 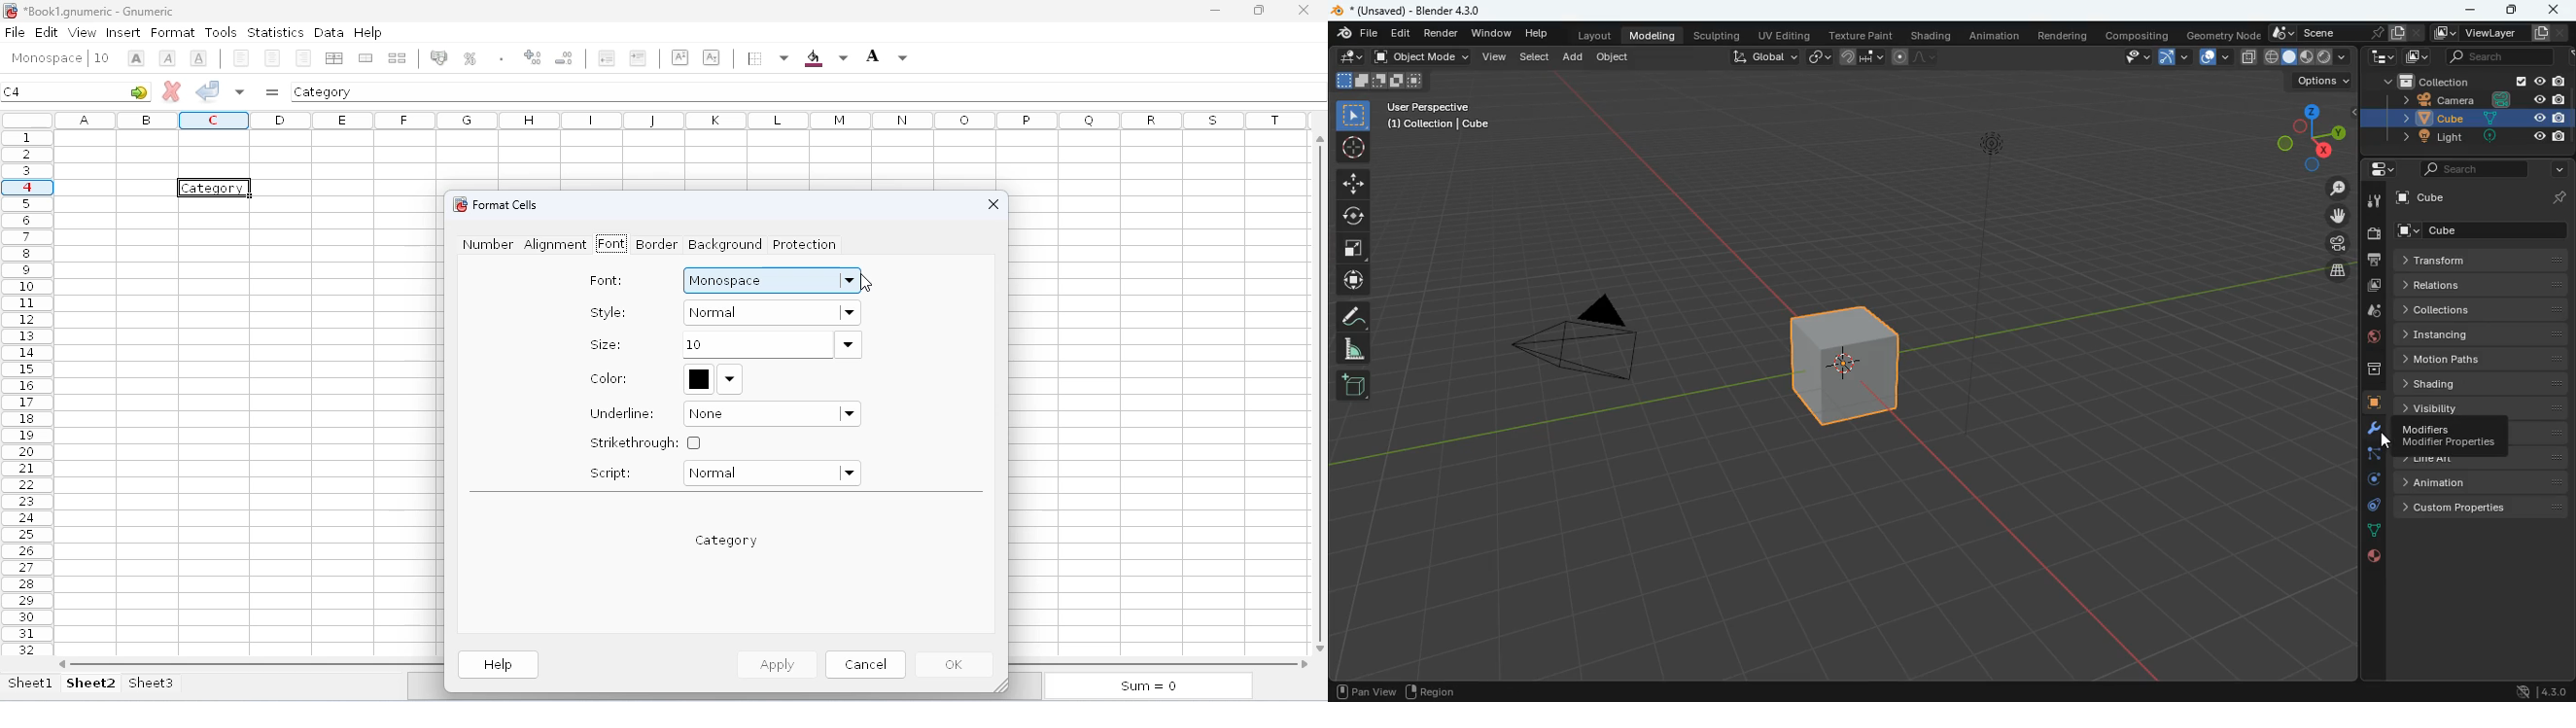 I want to click on close, so click(x=993, y=204).